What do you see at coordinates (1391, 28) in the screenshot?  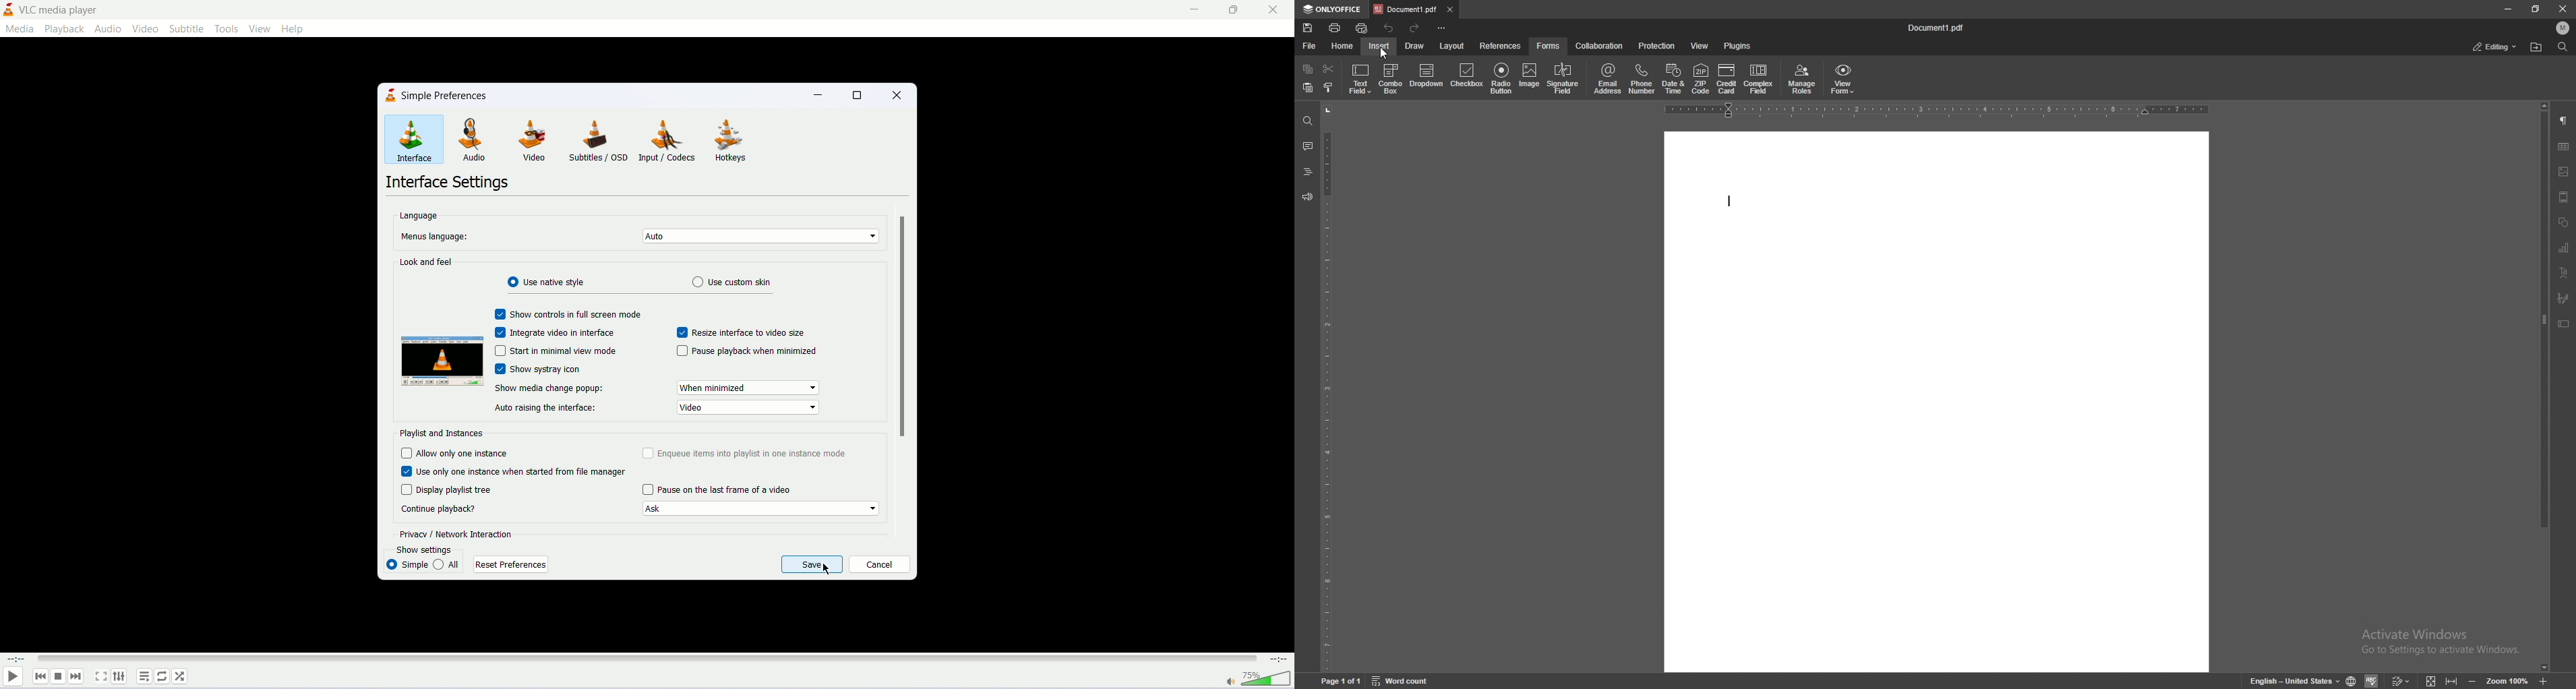 I see `undo` at bounding box center [1391, 28].